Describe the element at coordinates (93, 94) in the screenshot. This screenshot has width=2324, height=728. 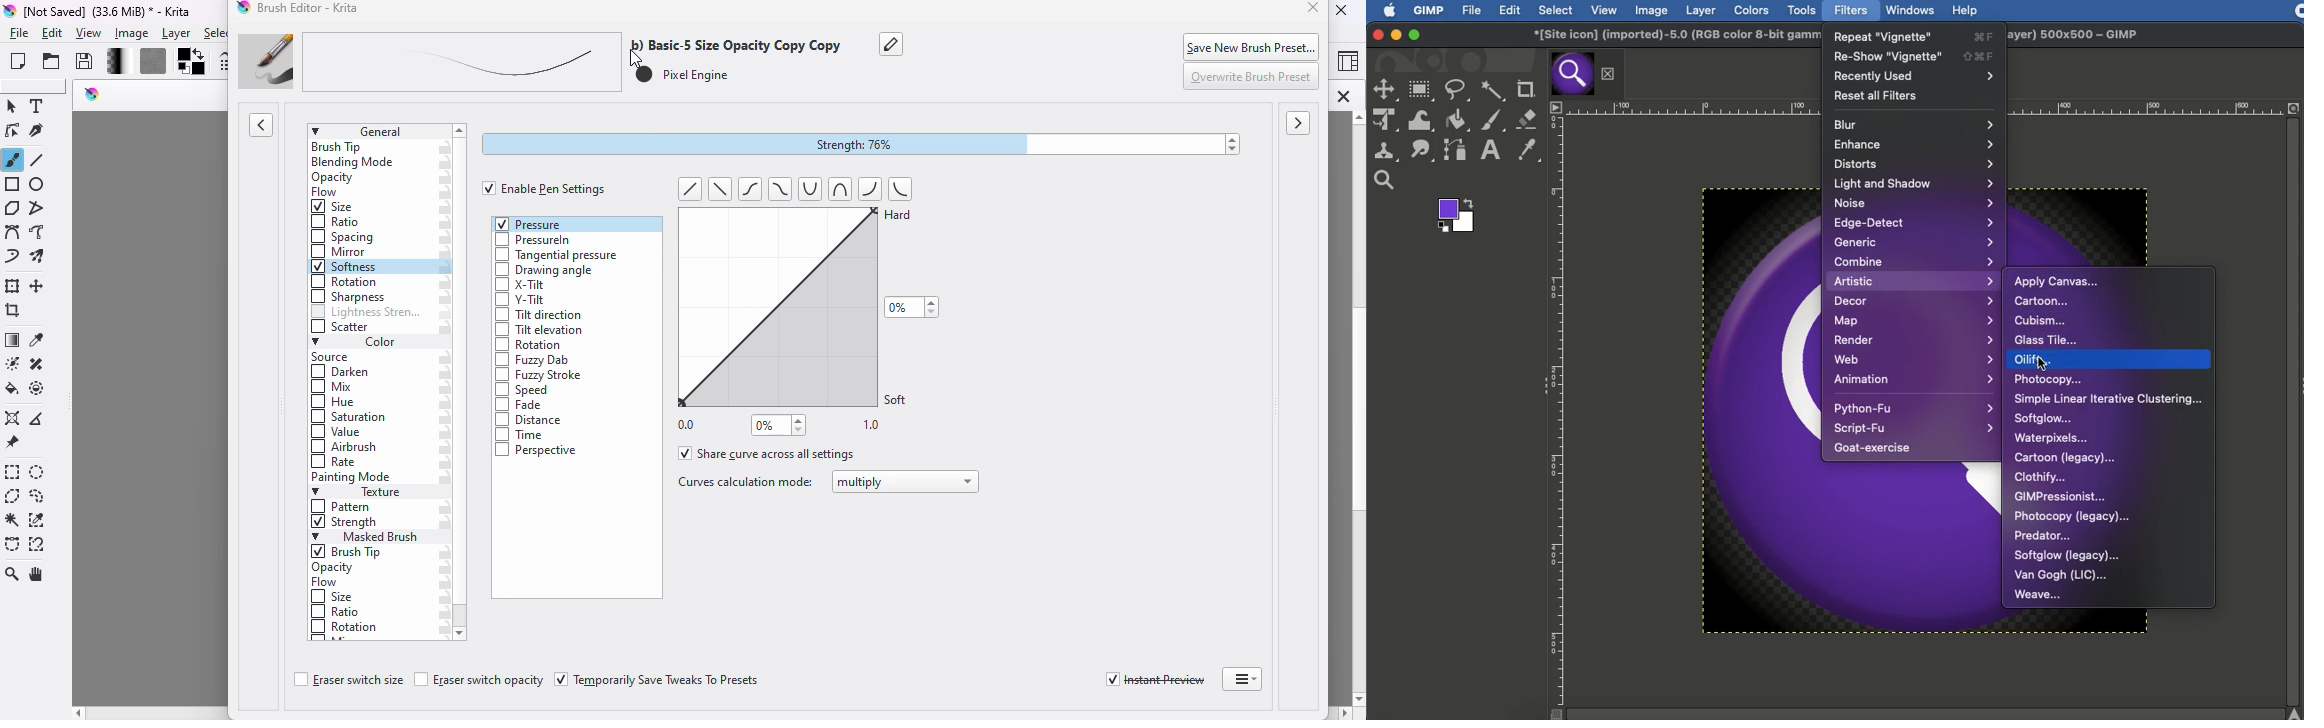
I see `logo` at that location.